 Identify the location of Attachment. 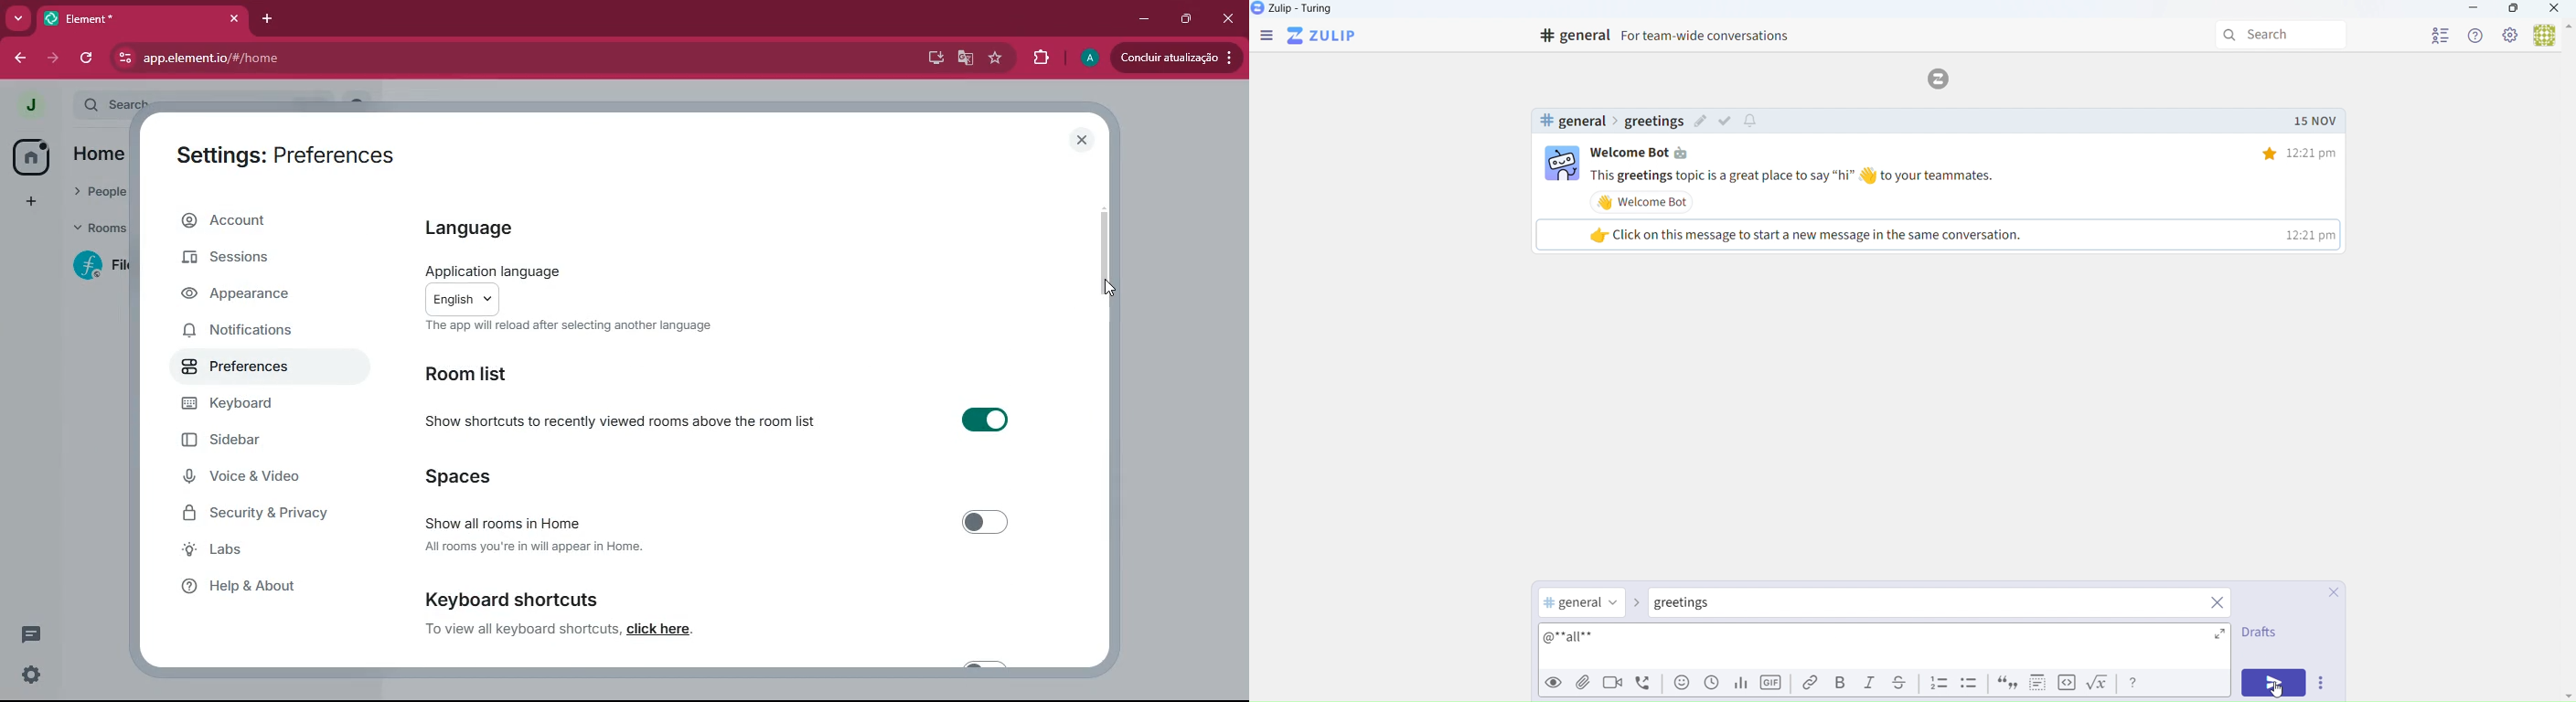
(1584, 684).